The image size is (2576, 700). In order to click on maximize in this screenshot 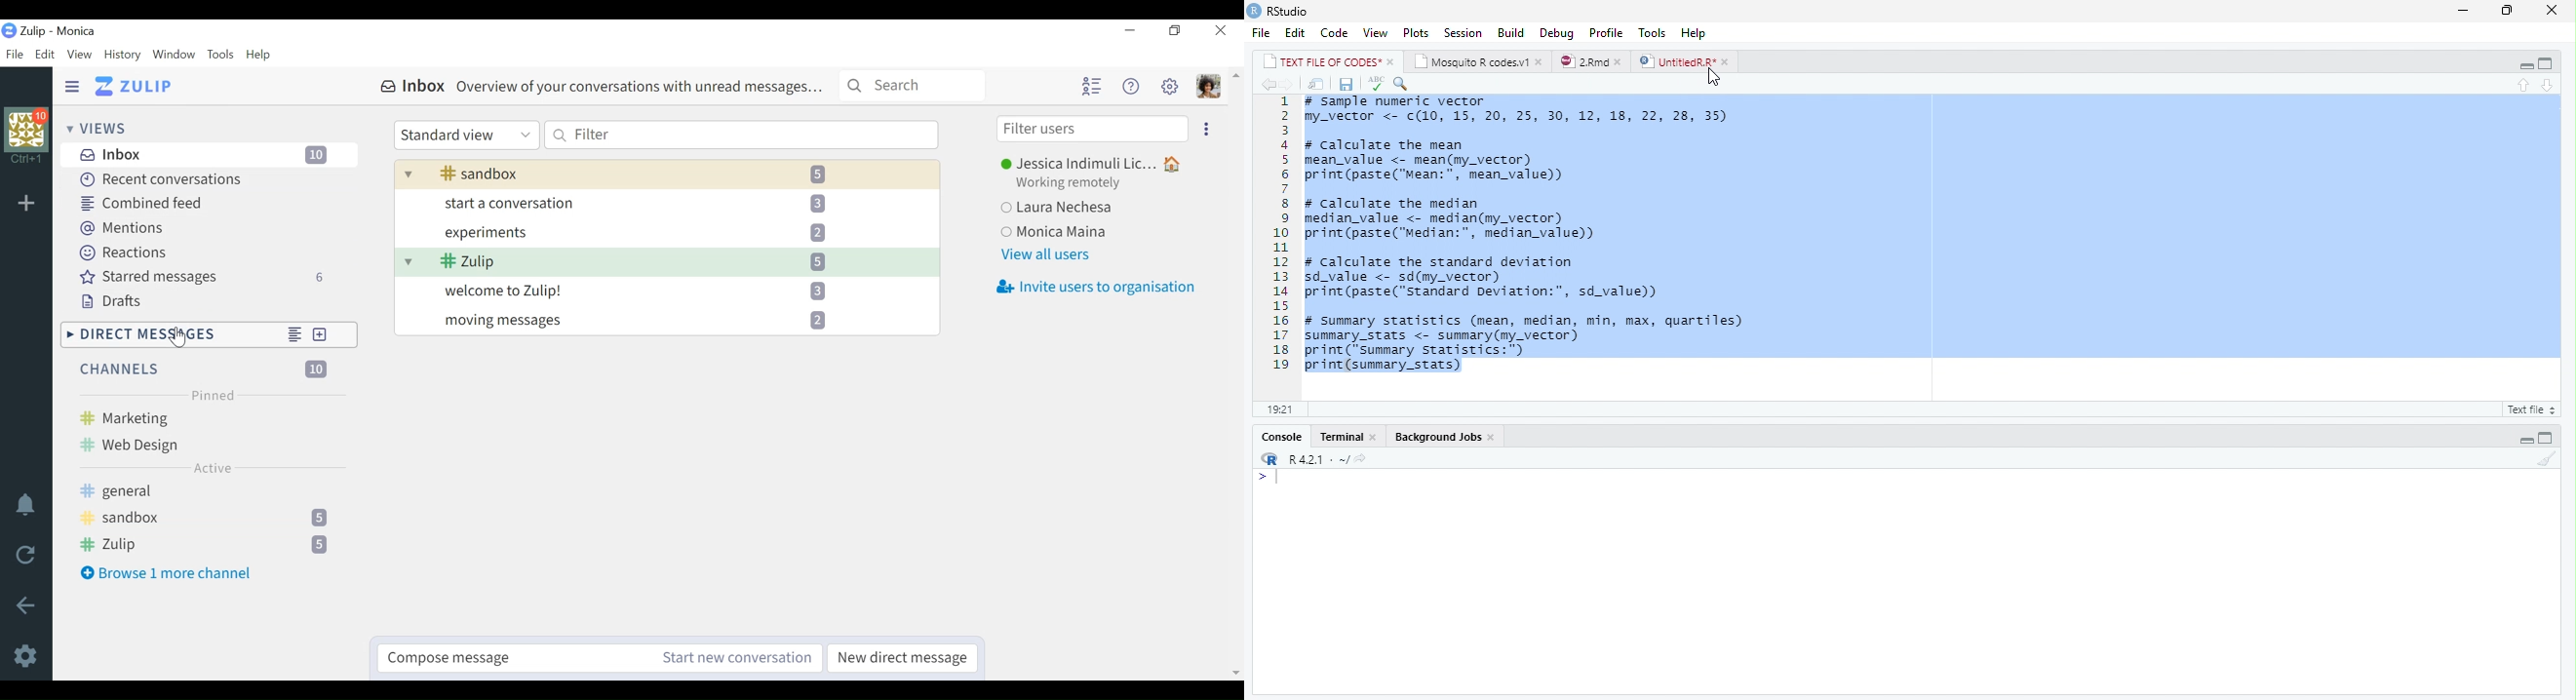, I will do `click(2510, 12)`.